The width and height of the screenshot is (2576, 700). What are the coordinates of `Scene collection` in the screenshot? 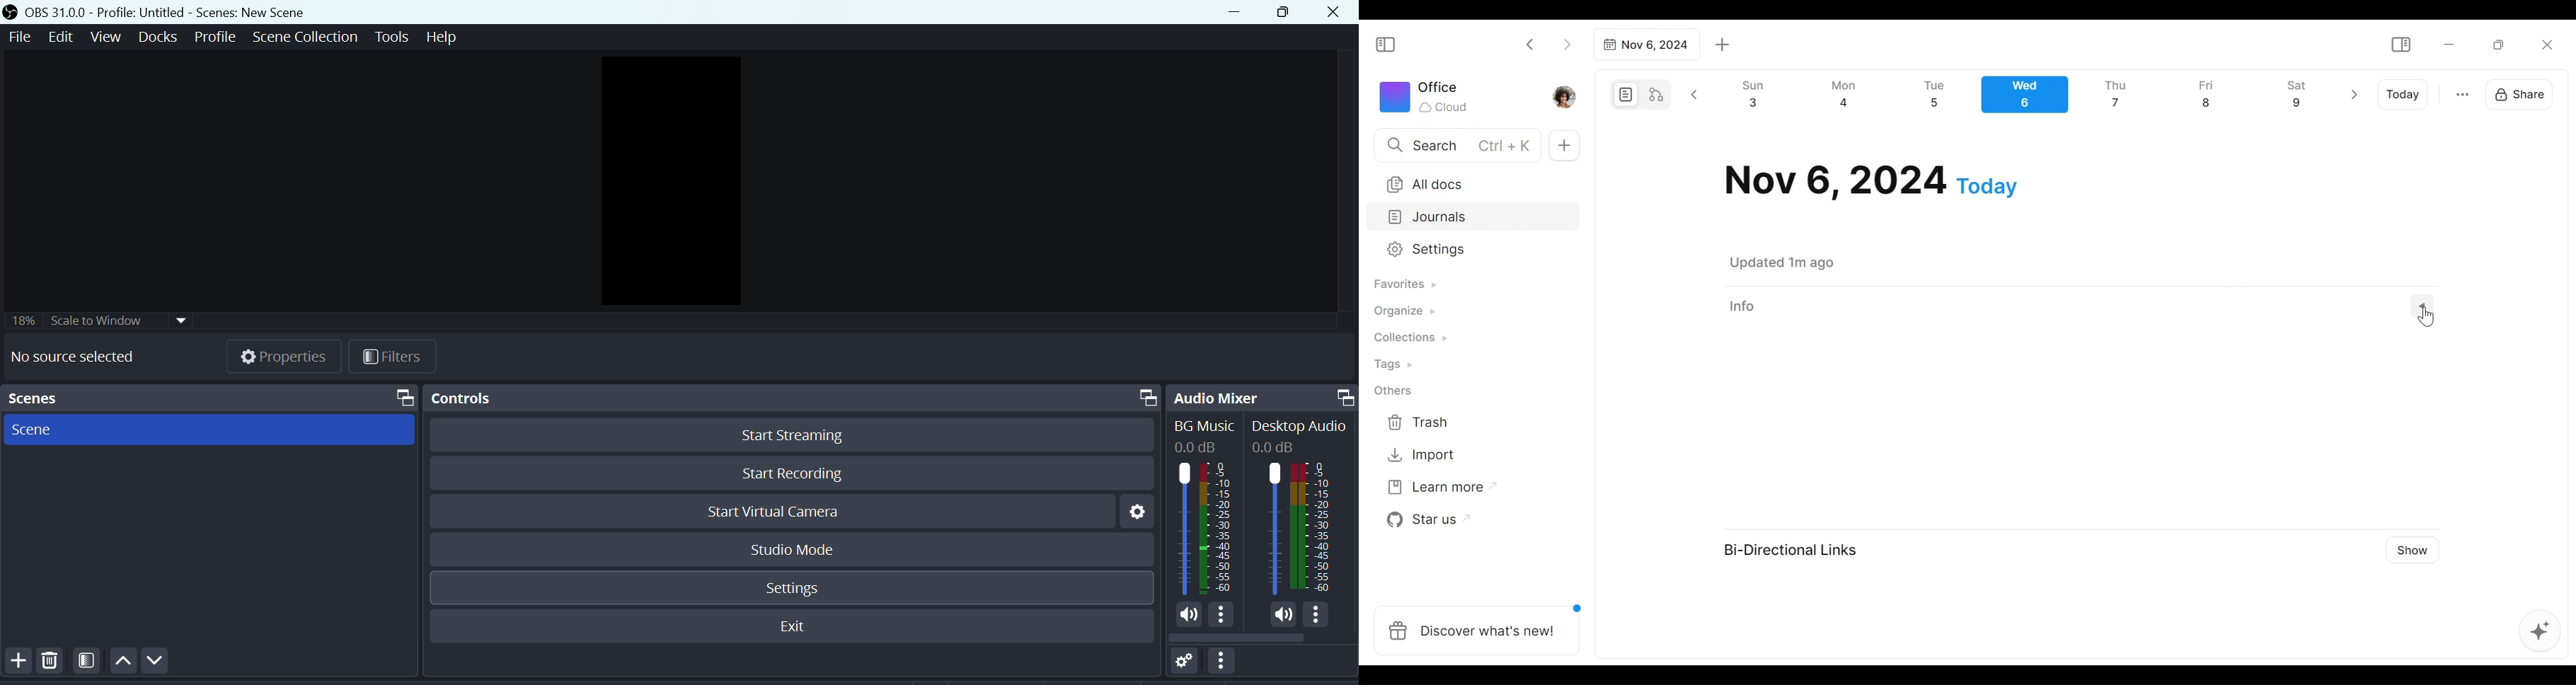 It's located at (304, 38).